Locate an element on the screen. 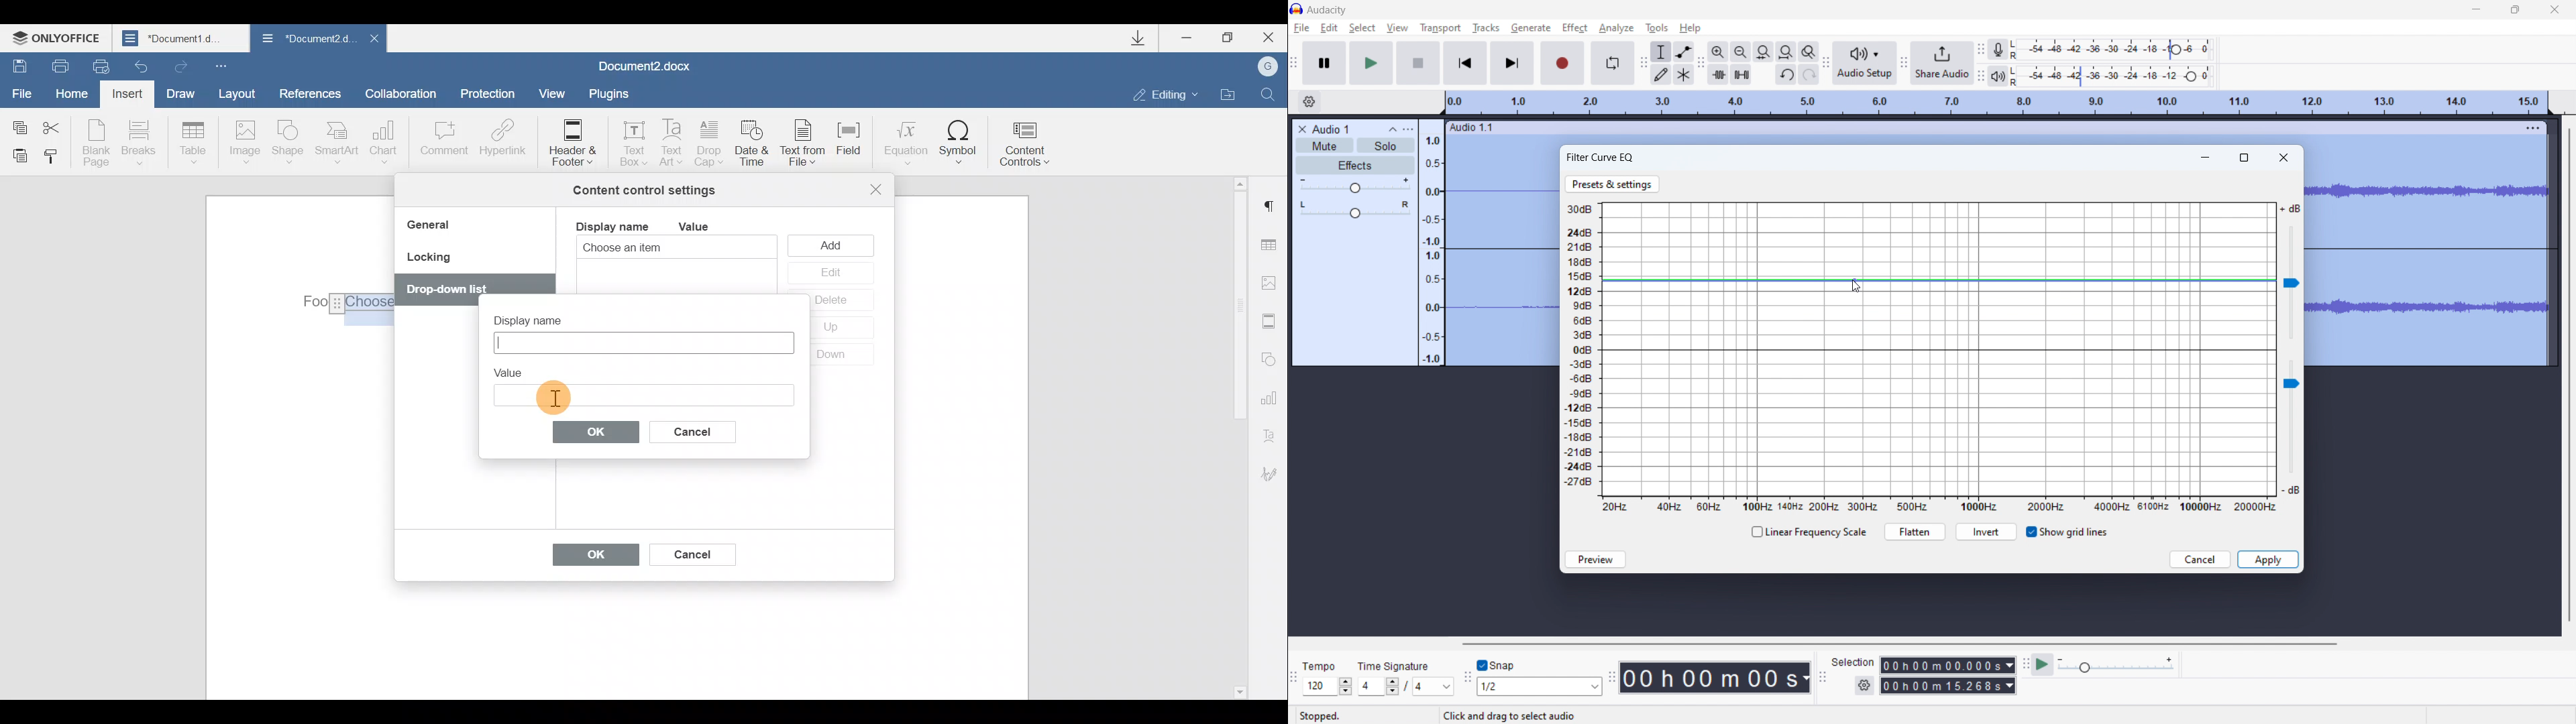 This screenshot has width=2576, height=728. Copy style is located at coordinates (52, 159).